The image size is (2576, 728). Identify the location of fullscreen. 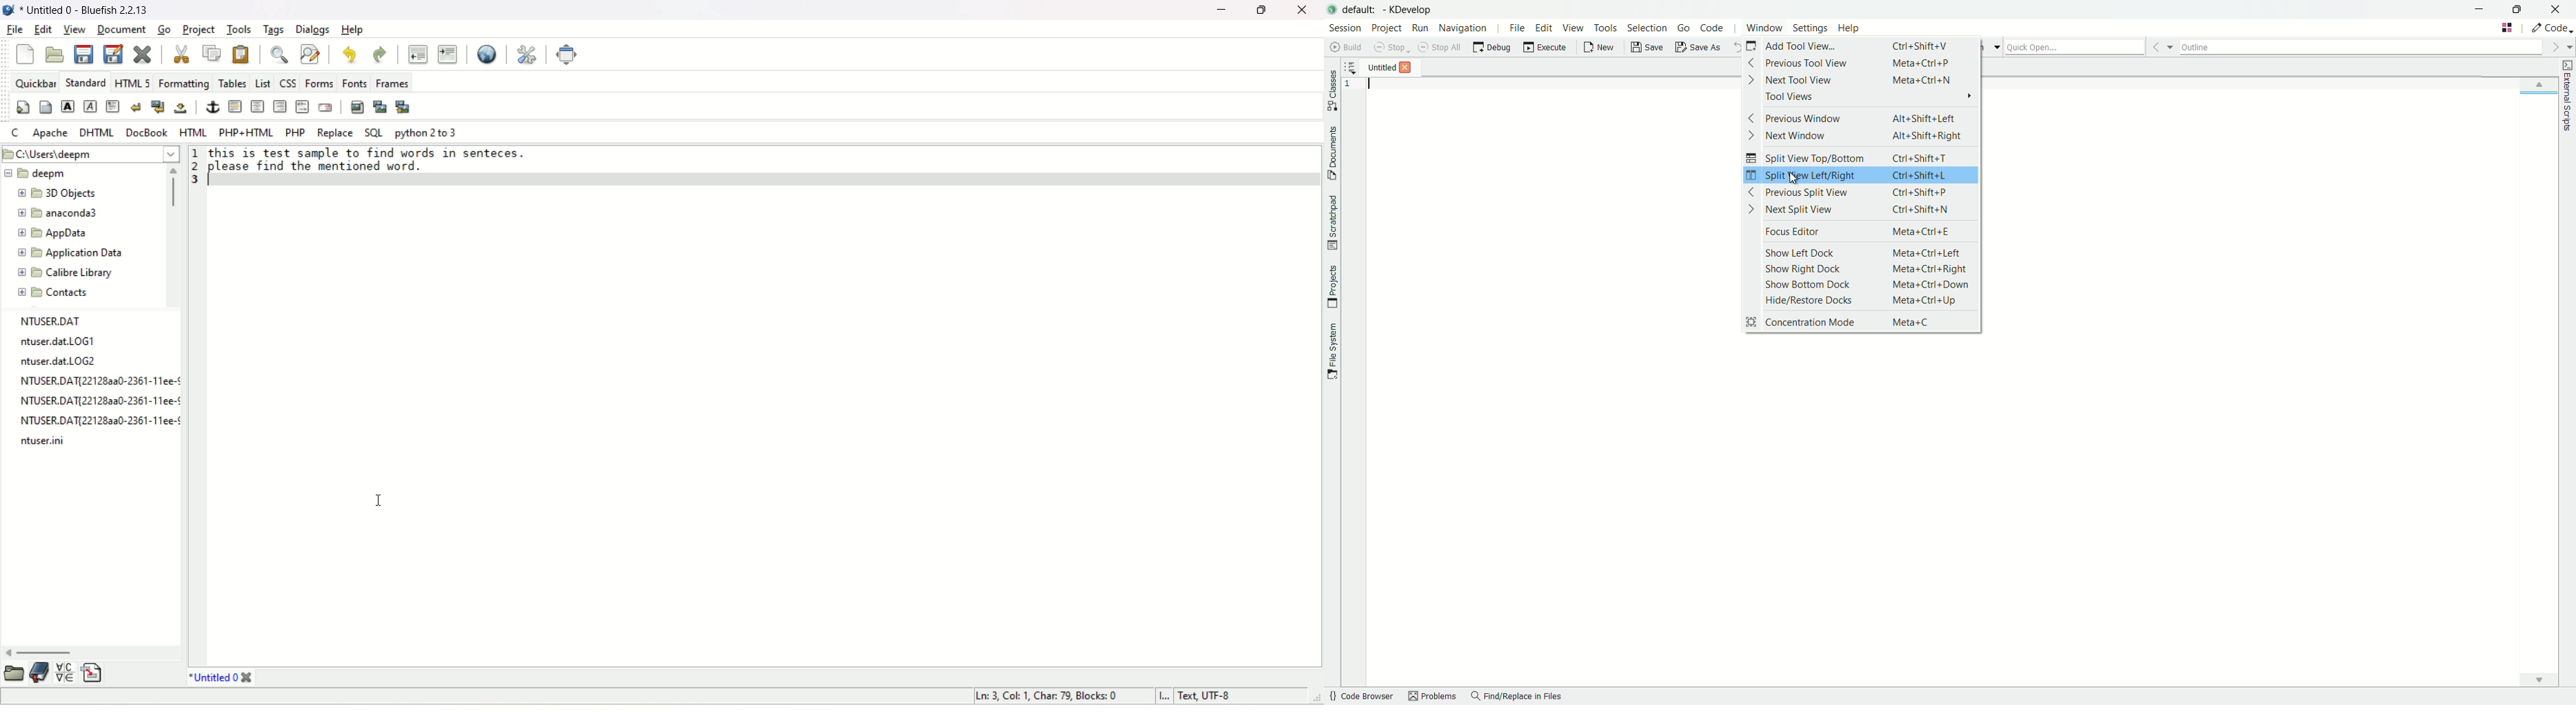
(569, 53).